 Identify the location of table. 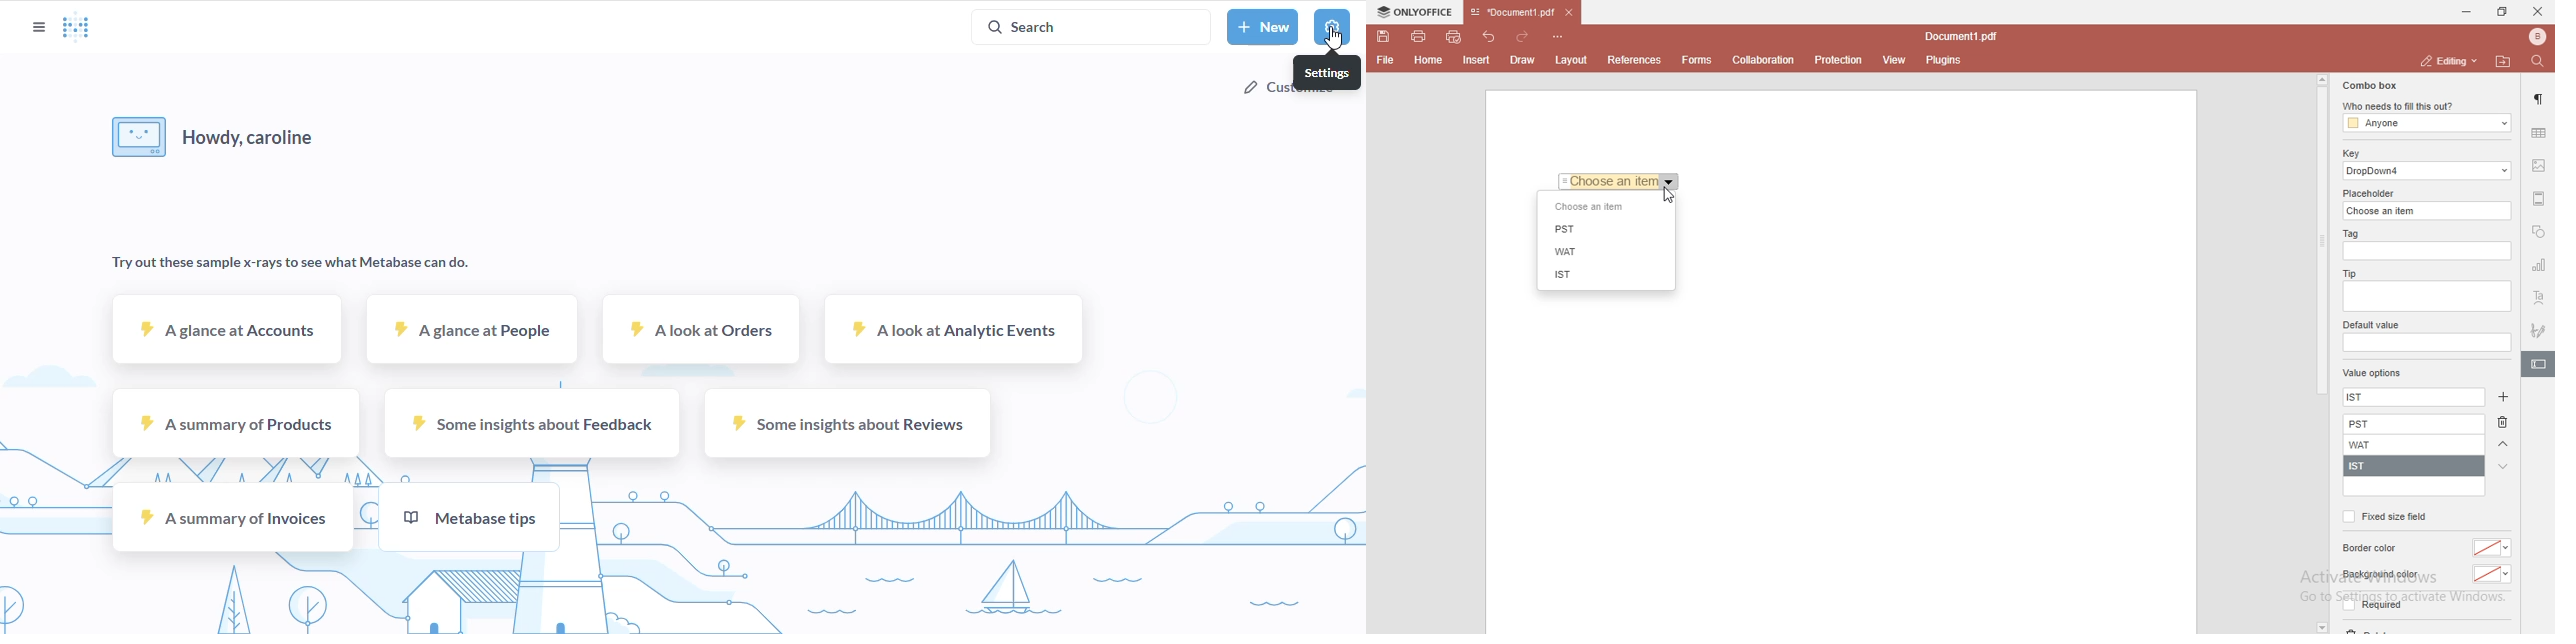
(2539, 132).